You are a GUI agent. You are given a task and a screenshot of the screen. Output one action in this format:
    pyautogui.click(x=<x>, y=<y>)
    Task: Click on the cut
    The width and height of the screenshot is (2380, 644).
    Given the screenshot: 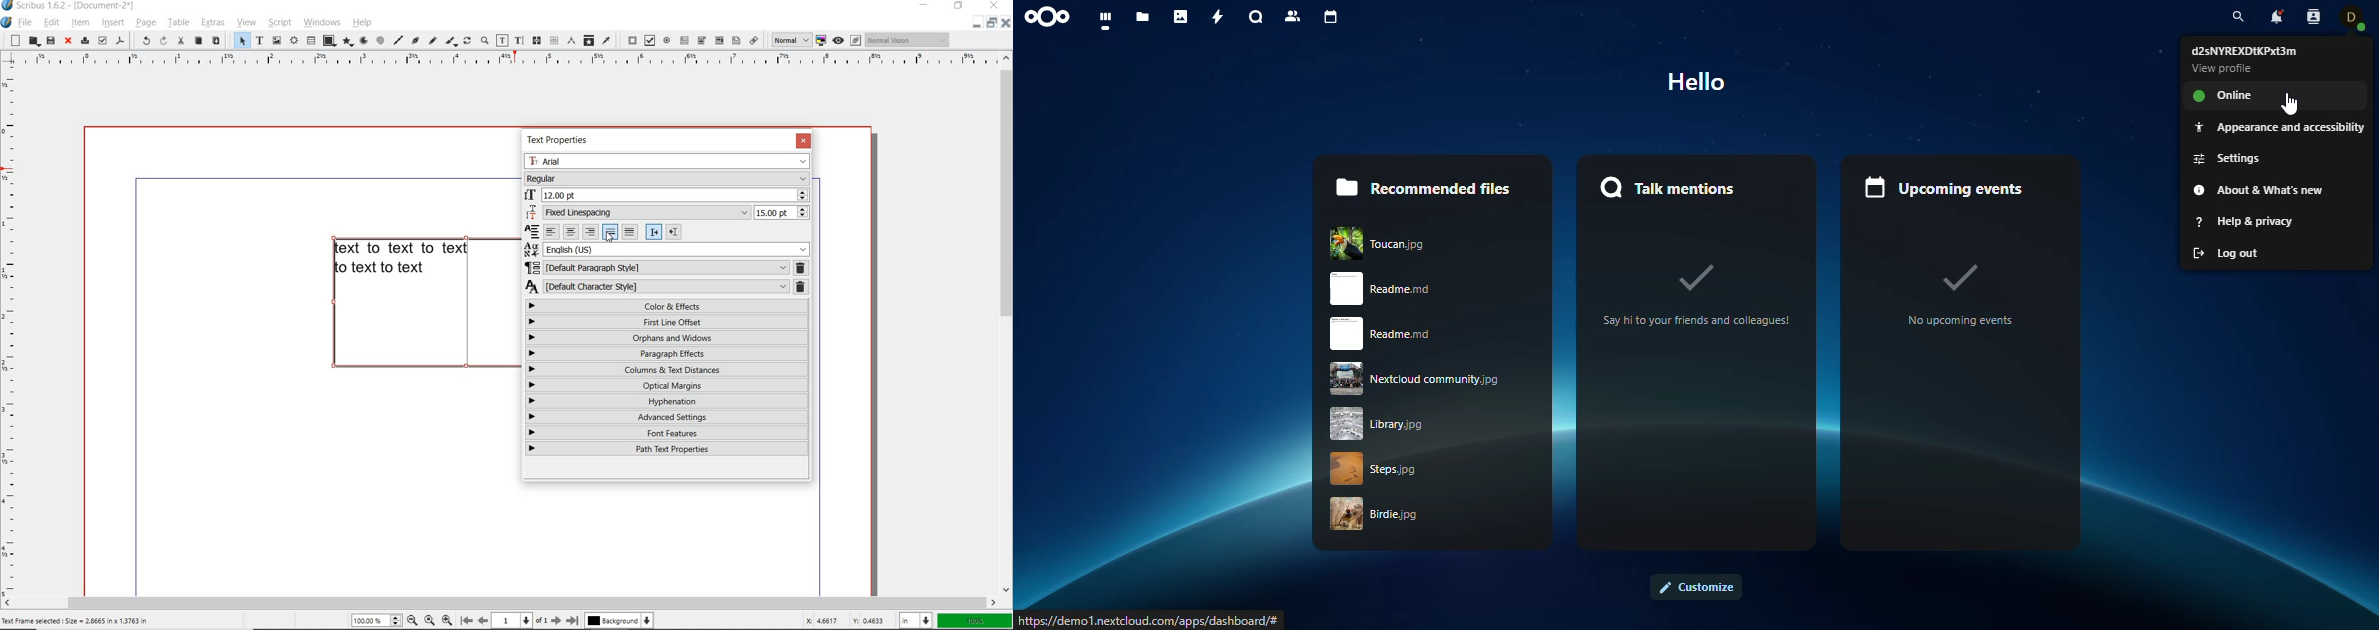 What is the action you would take?
    pyautogui.click(x=179, y=41)
    